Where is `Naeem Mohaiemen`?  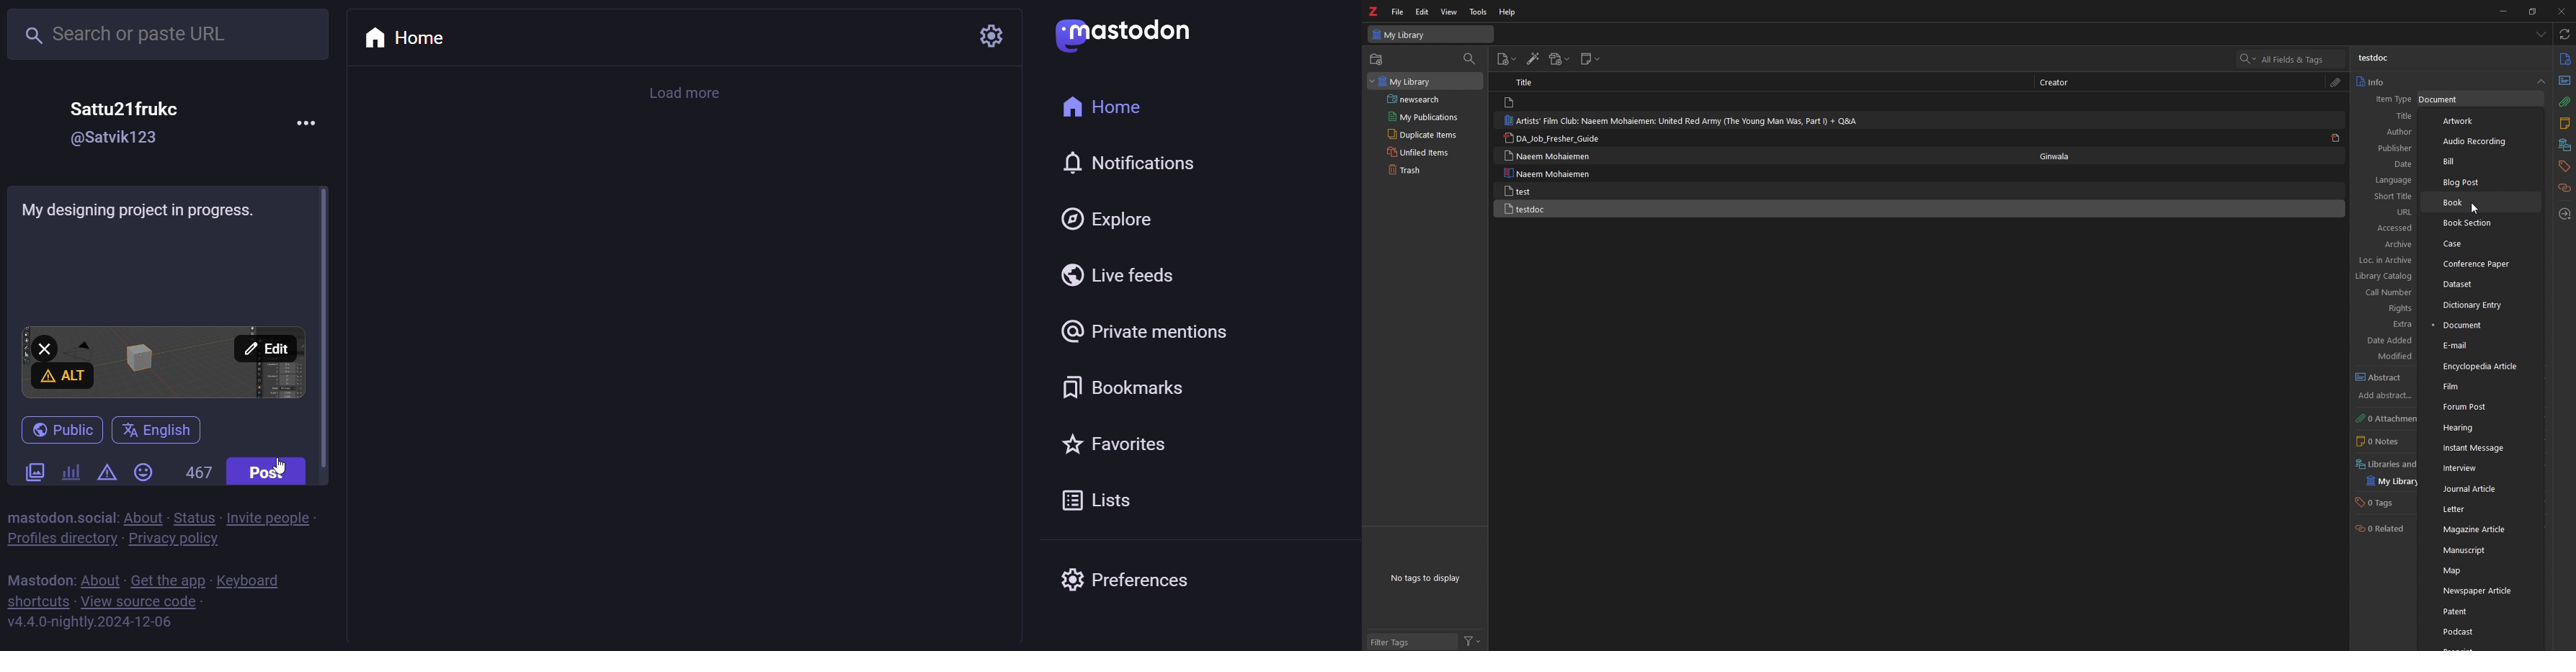 Naeem Mohaiemen is located at coordinates (1548, 173).